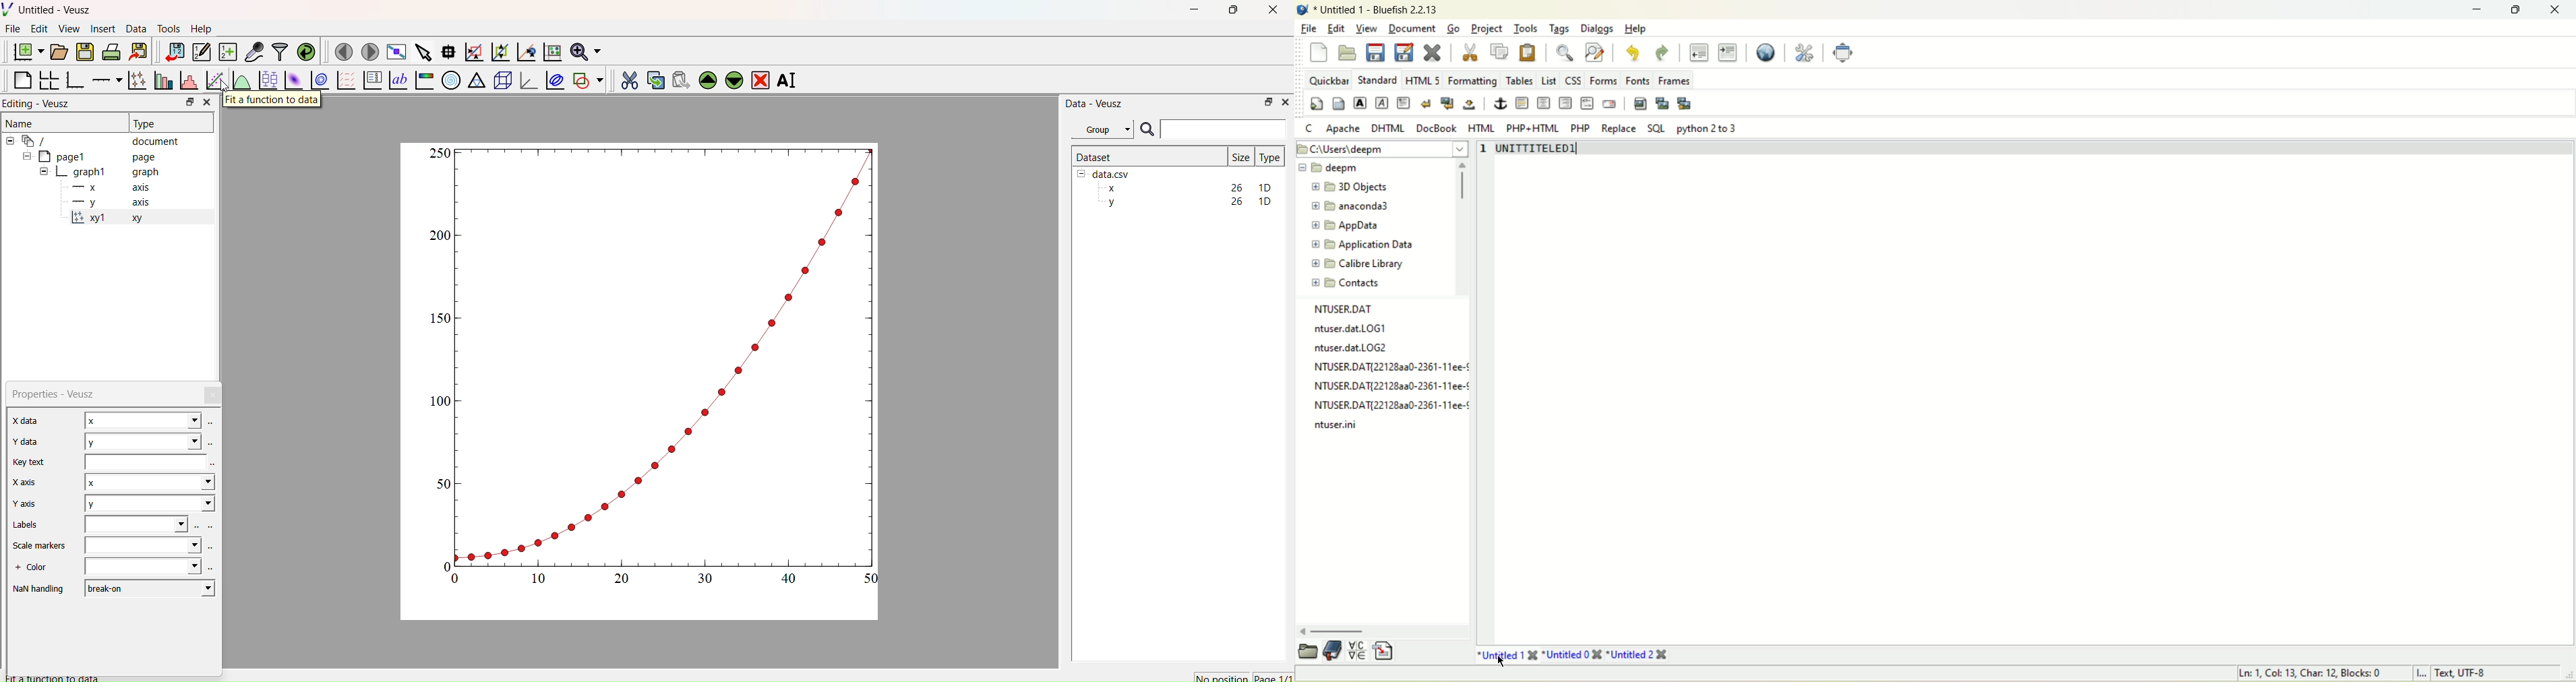 This screenshot has height=700, width=2576. I want to click on center, so click(1543, 102).